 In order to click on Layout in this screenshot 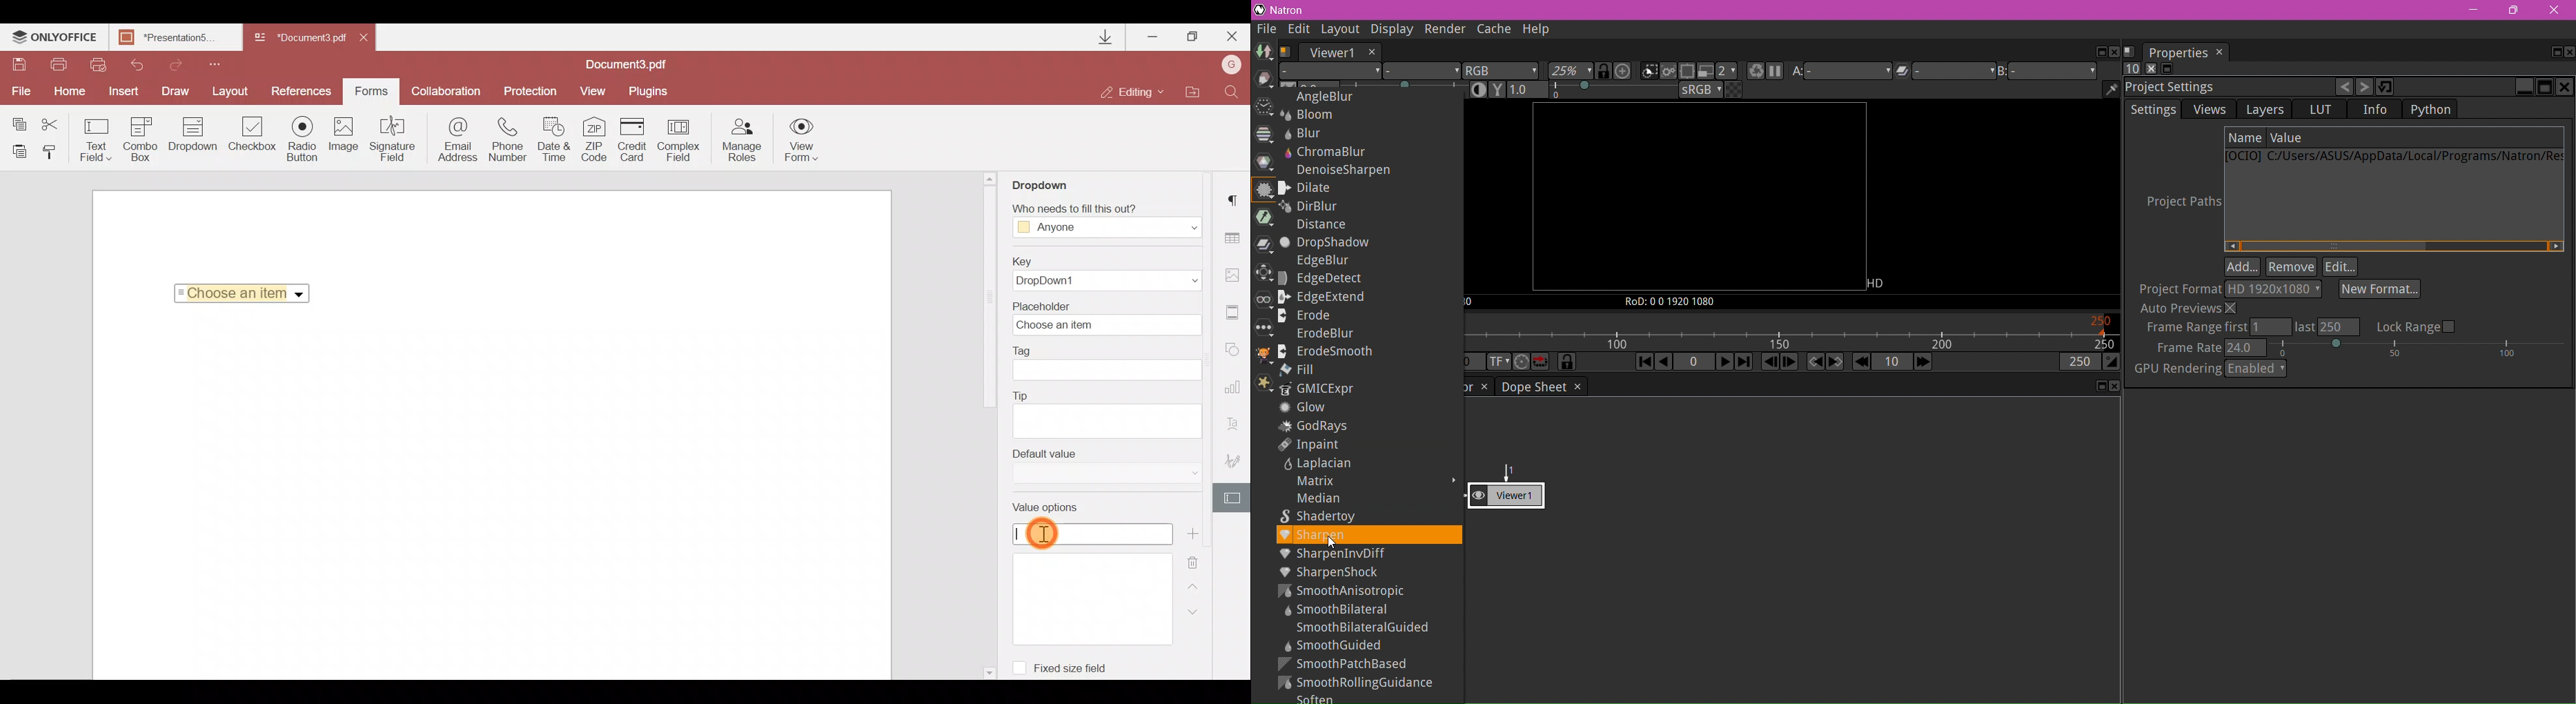, I will do `click(231, 89)`.